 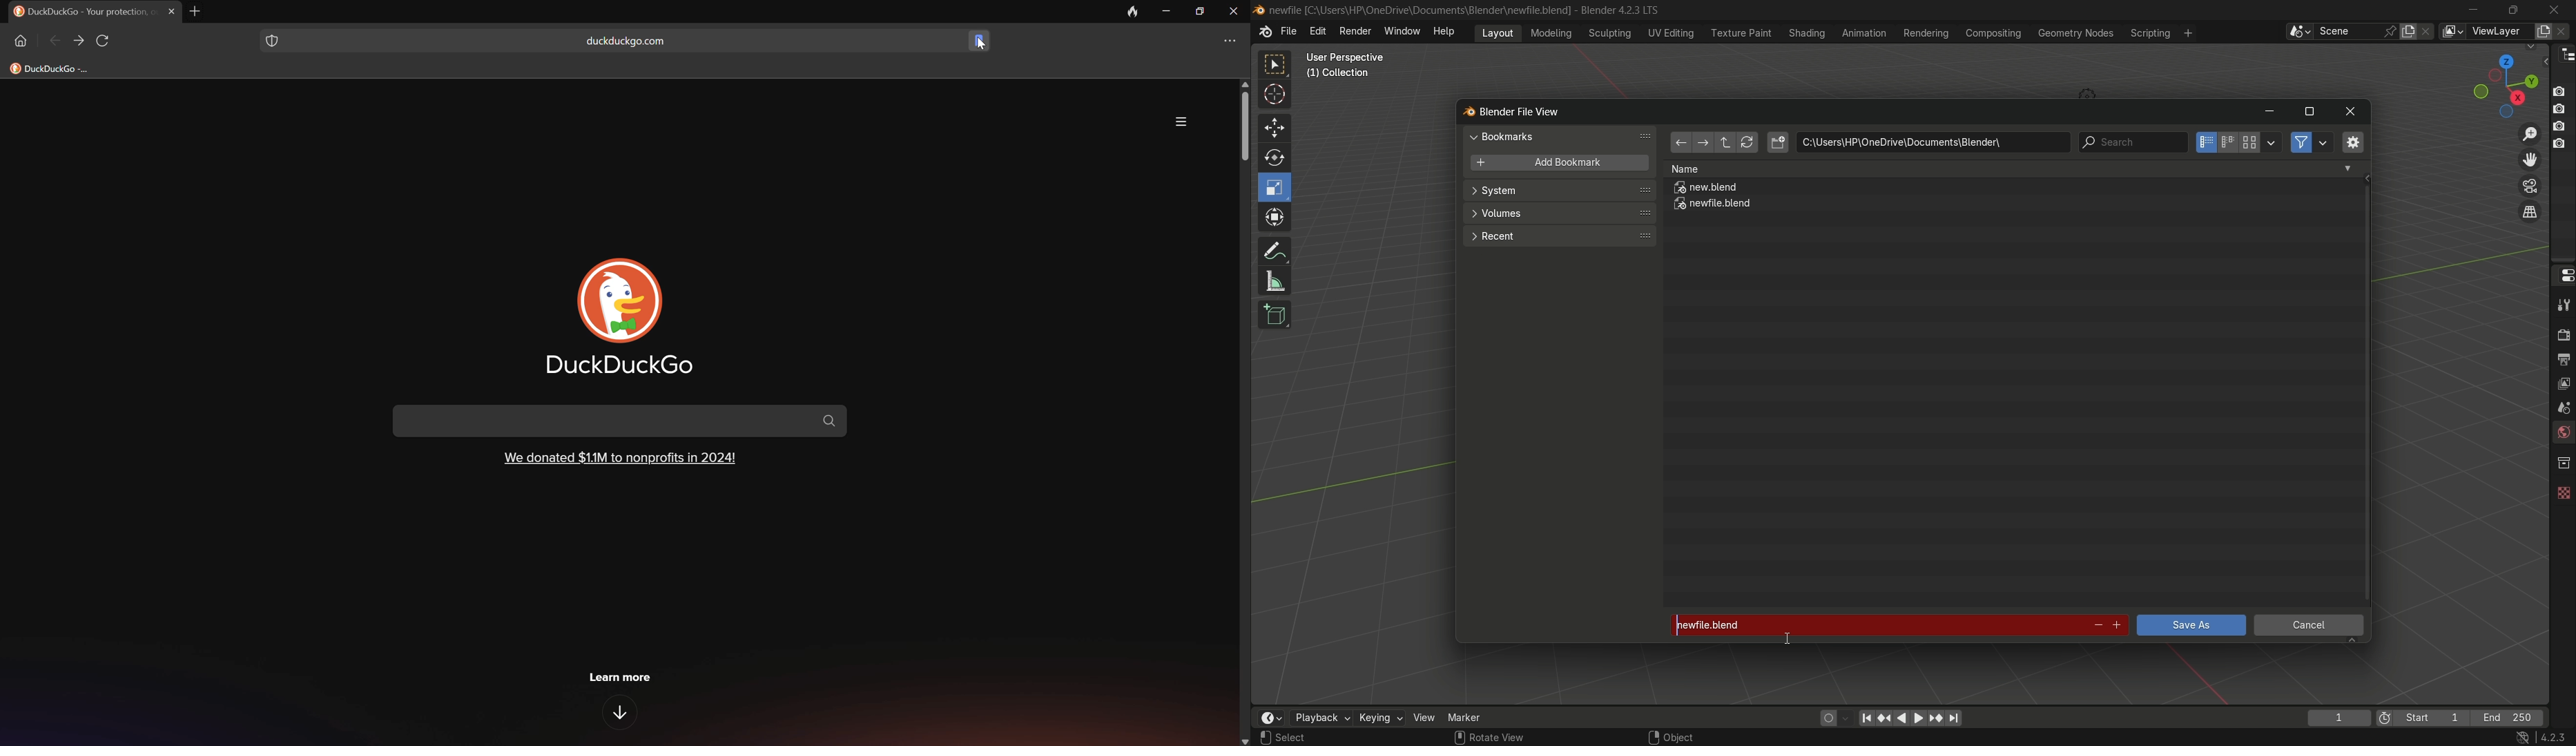 What do you see at coordinates (2474, 10) in the screenshot?
I see `minimize` at bounding box center [2474, 10].